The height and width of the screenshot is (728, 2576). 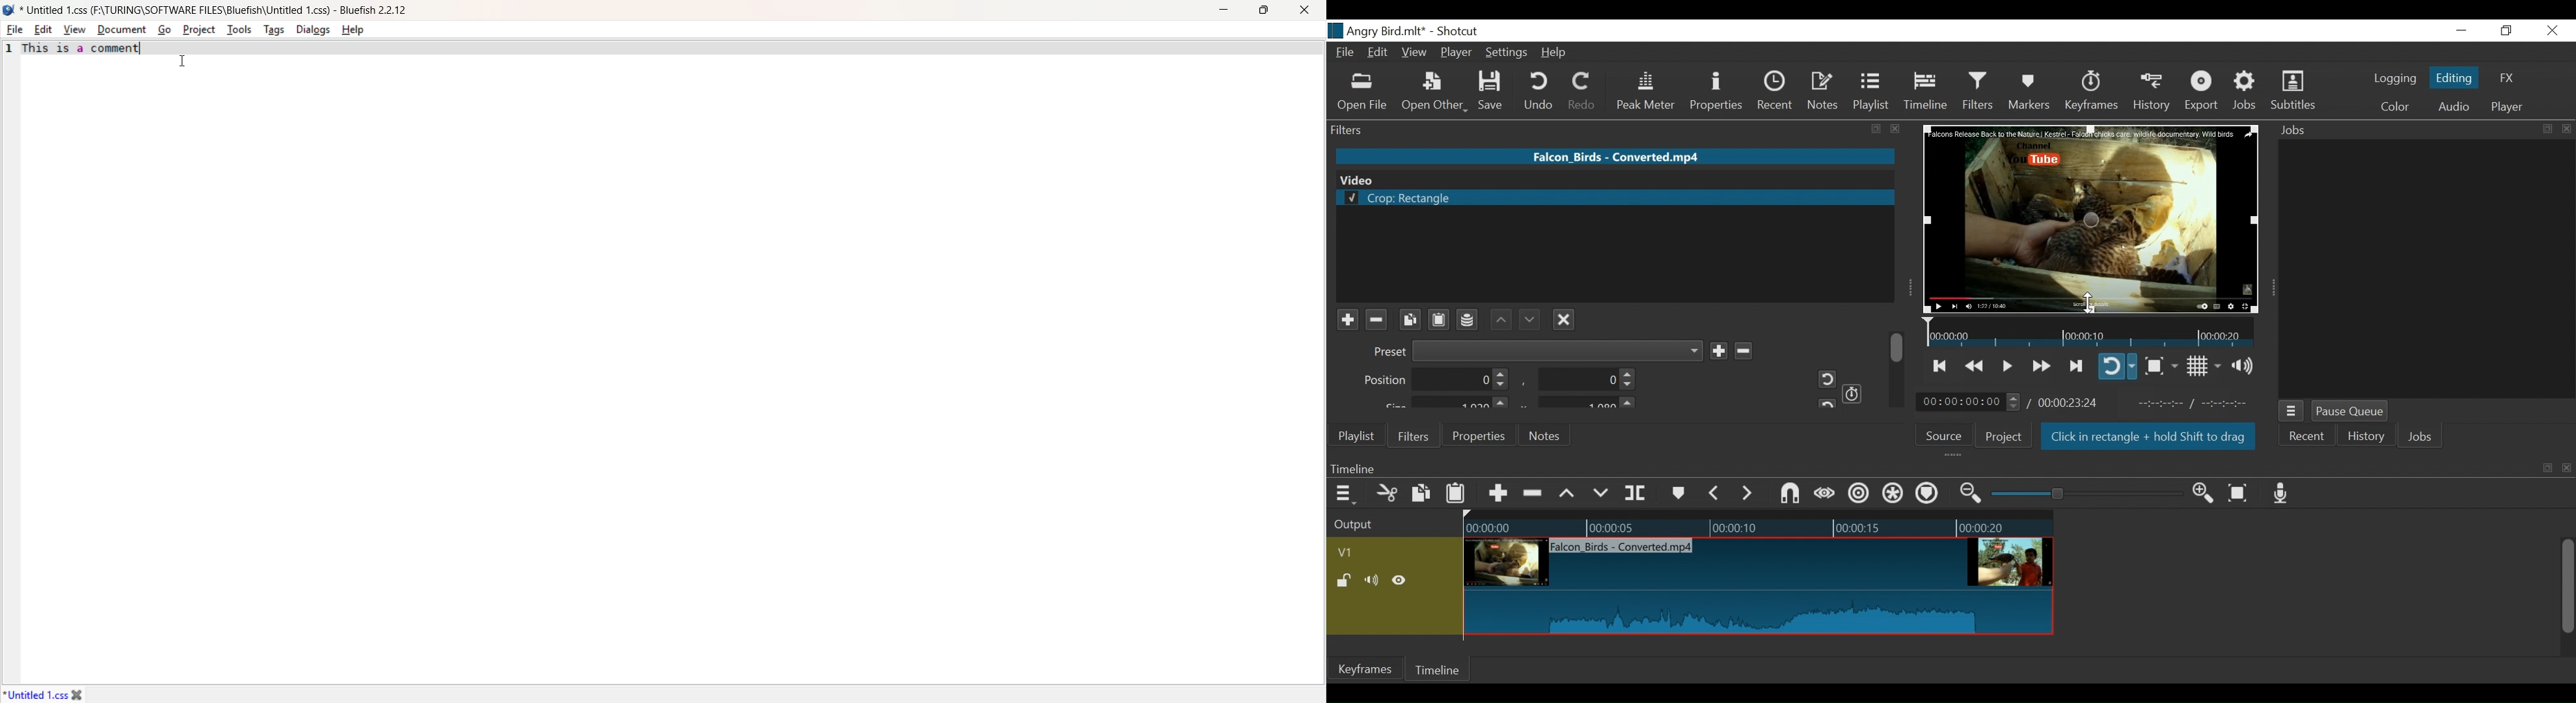 What do you see at coordinates (1861, 495) in the screenshot?
I see `Ripple` at bounding box center [1861, 495].